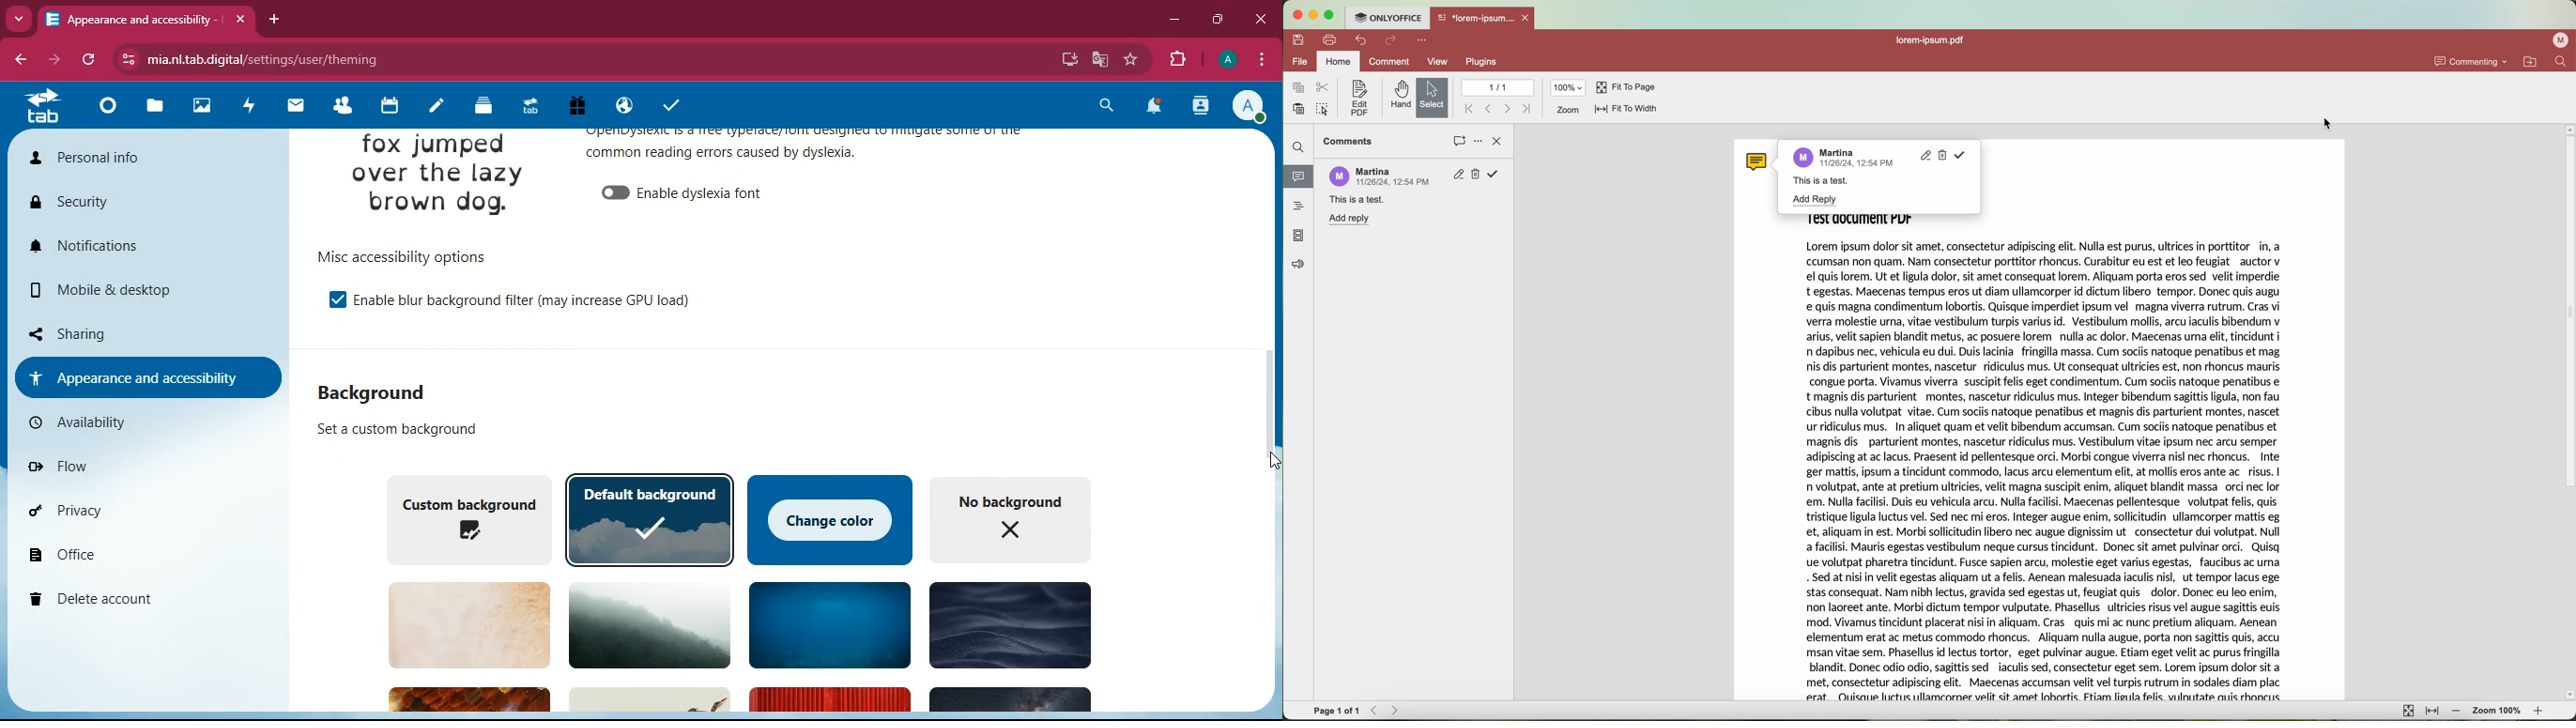  I want to click on change, so click(828, 518).